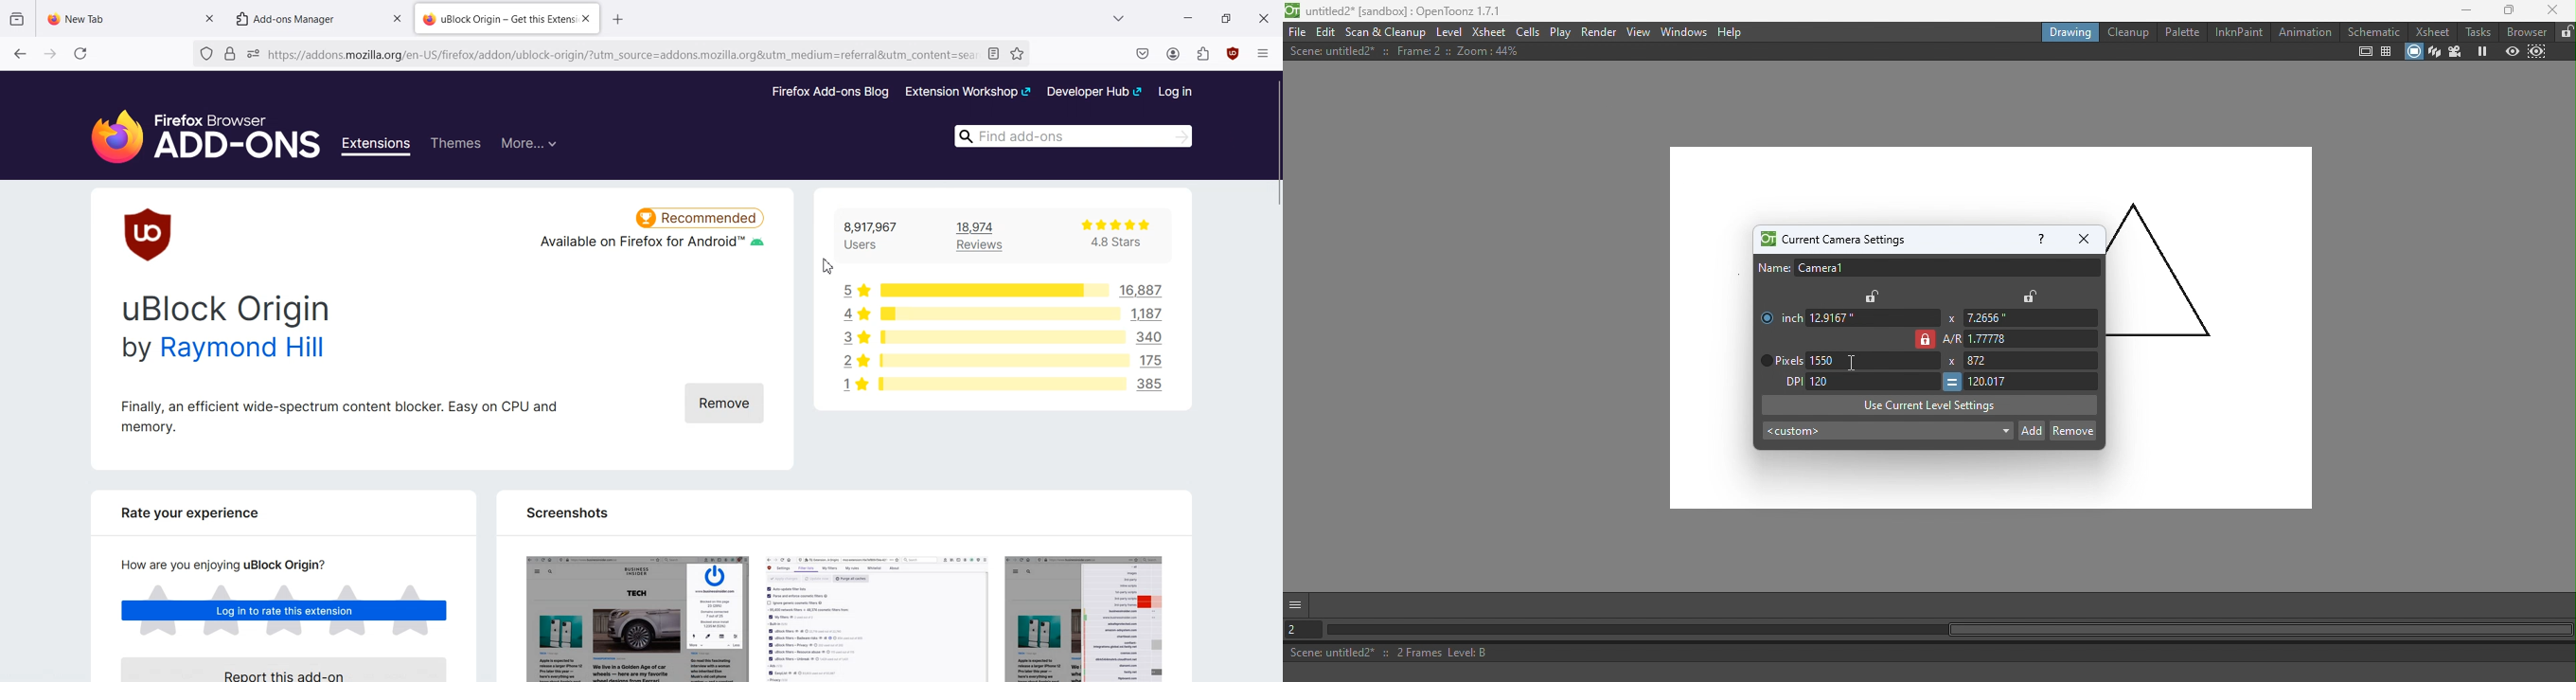 Image resolution: width=2576 pixels, height=700 pixels. What do you see at coordinates (1297, 31) in the screenshot?
I see `File` at bounding box center [1297, 31].